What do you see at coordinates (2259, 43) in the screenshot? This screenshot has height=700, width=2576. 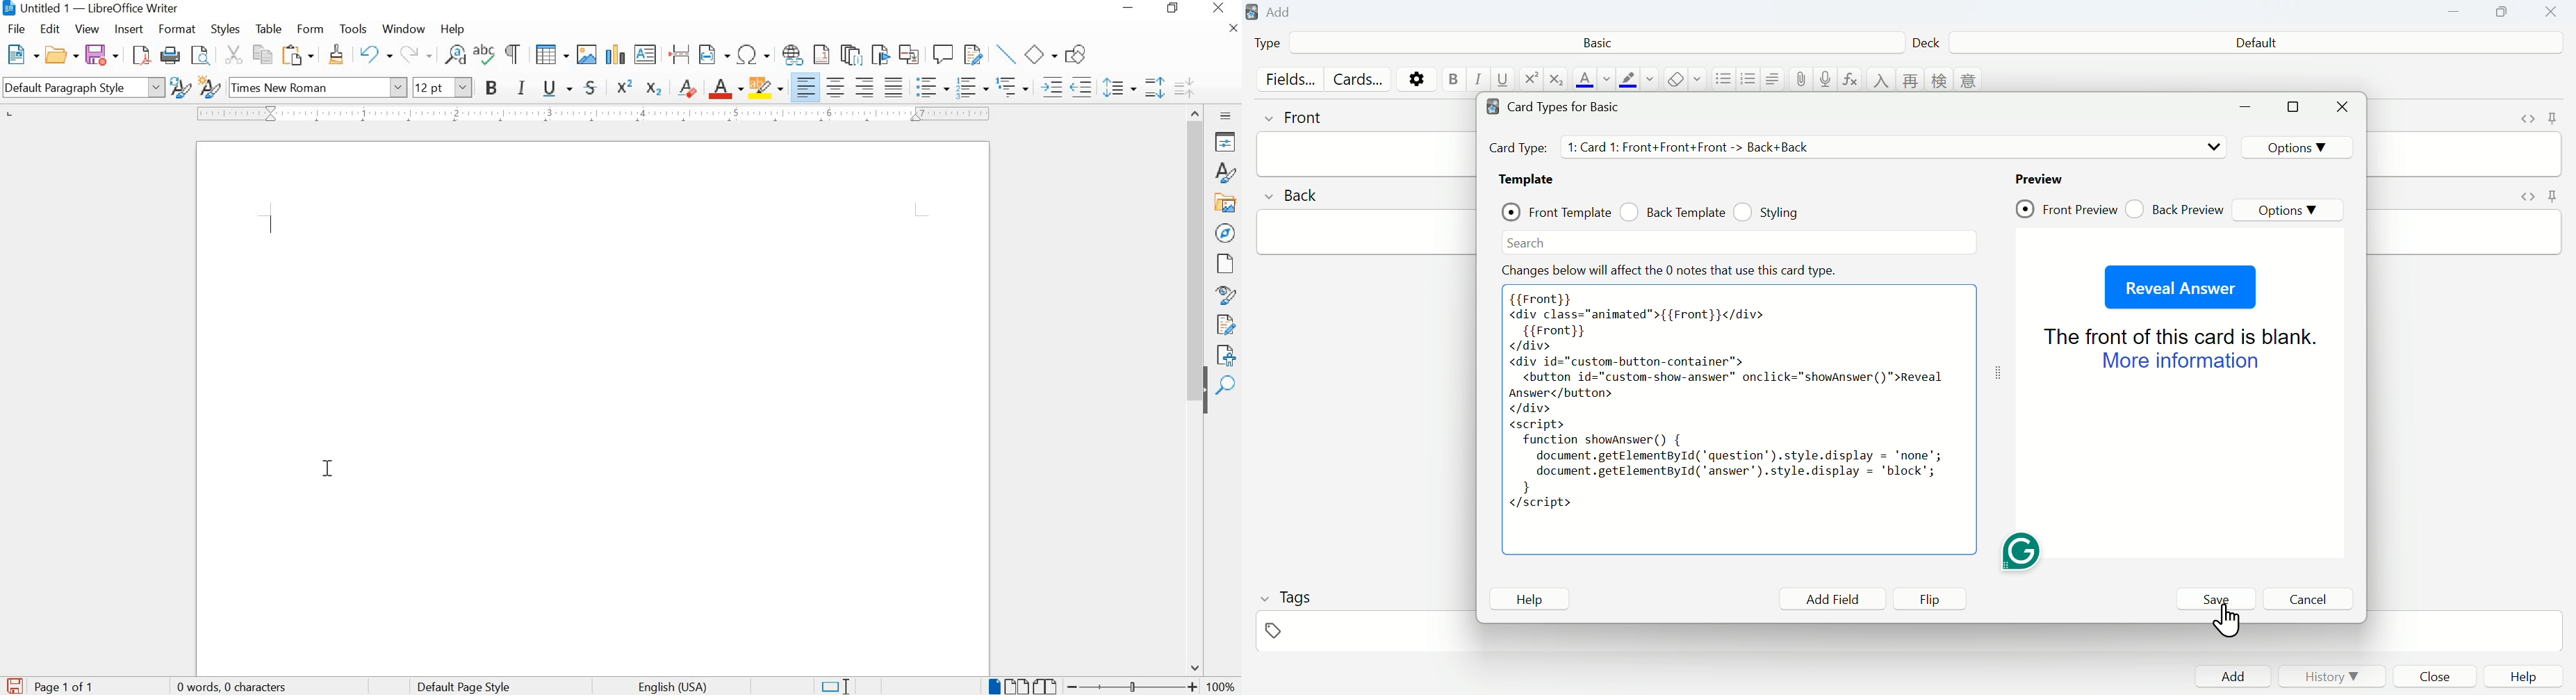 I see `Default` at bounding box center [2259, 43].